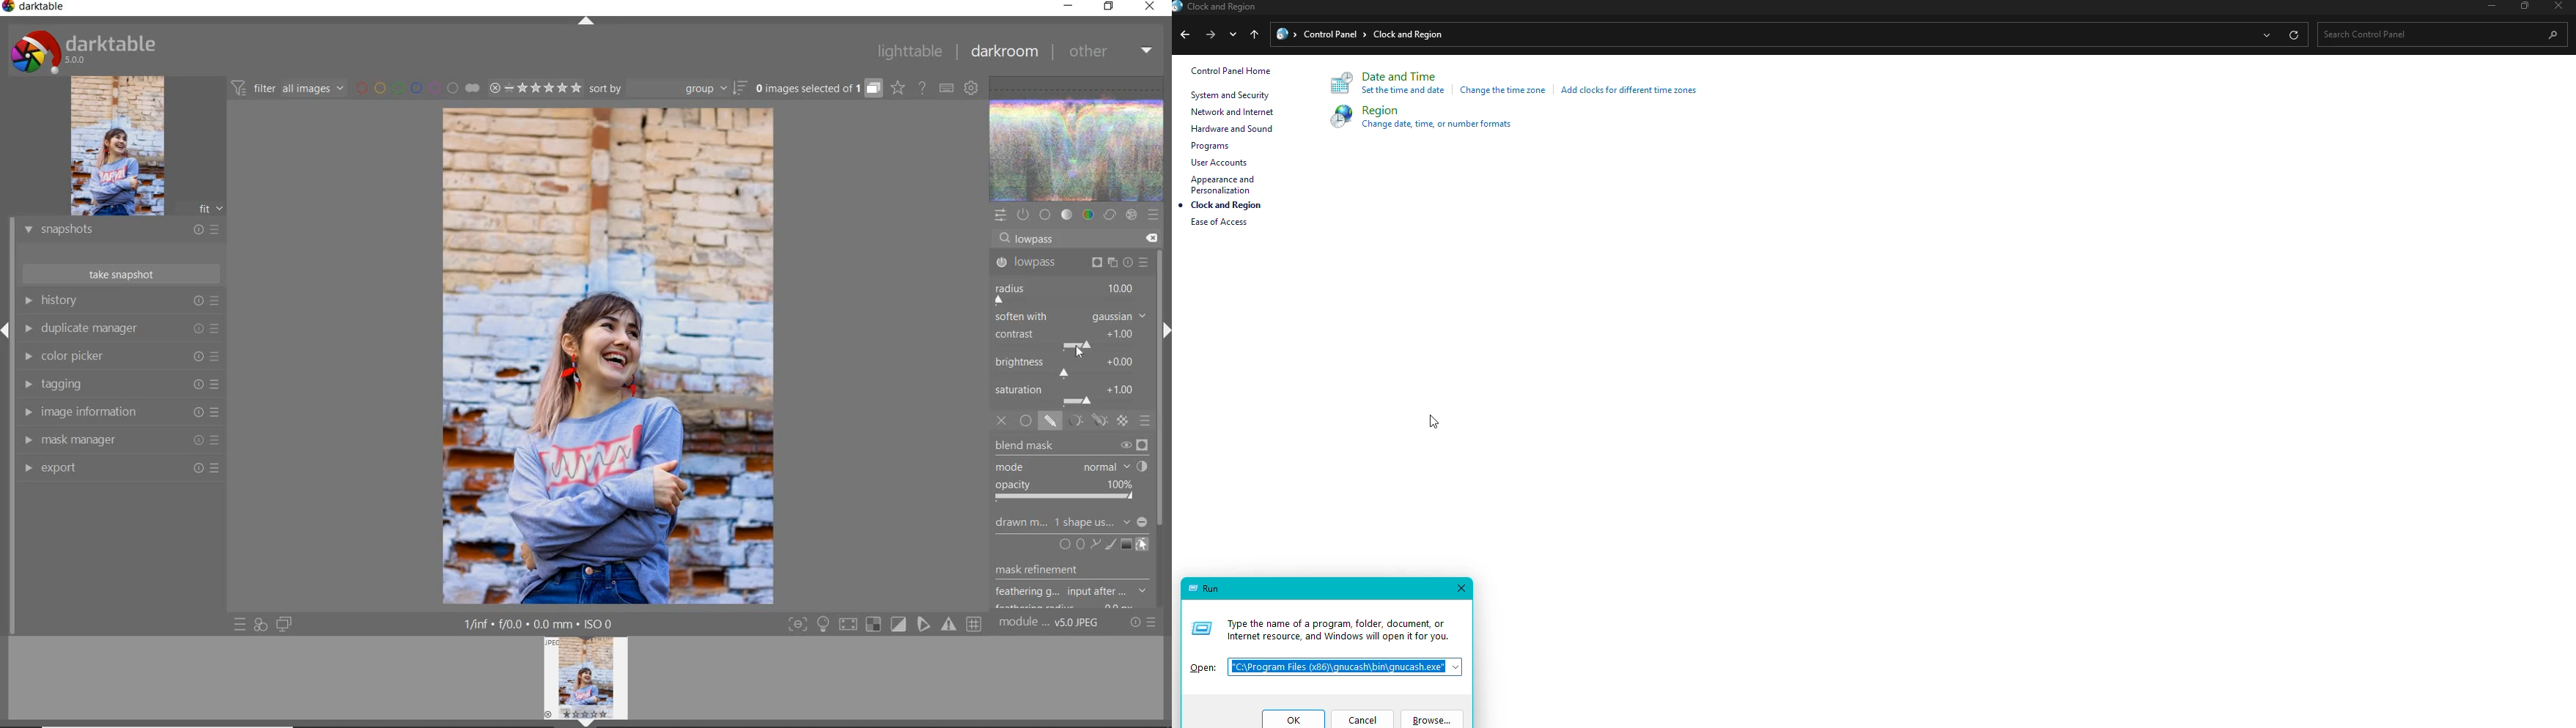 Image resolution: width=2576 pixels, height=728 pixels. I want to click on quick access to presets, so click(241, 623).